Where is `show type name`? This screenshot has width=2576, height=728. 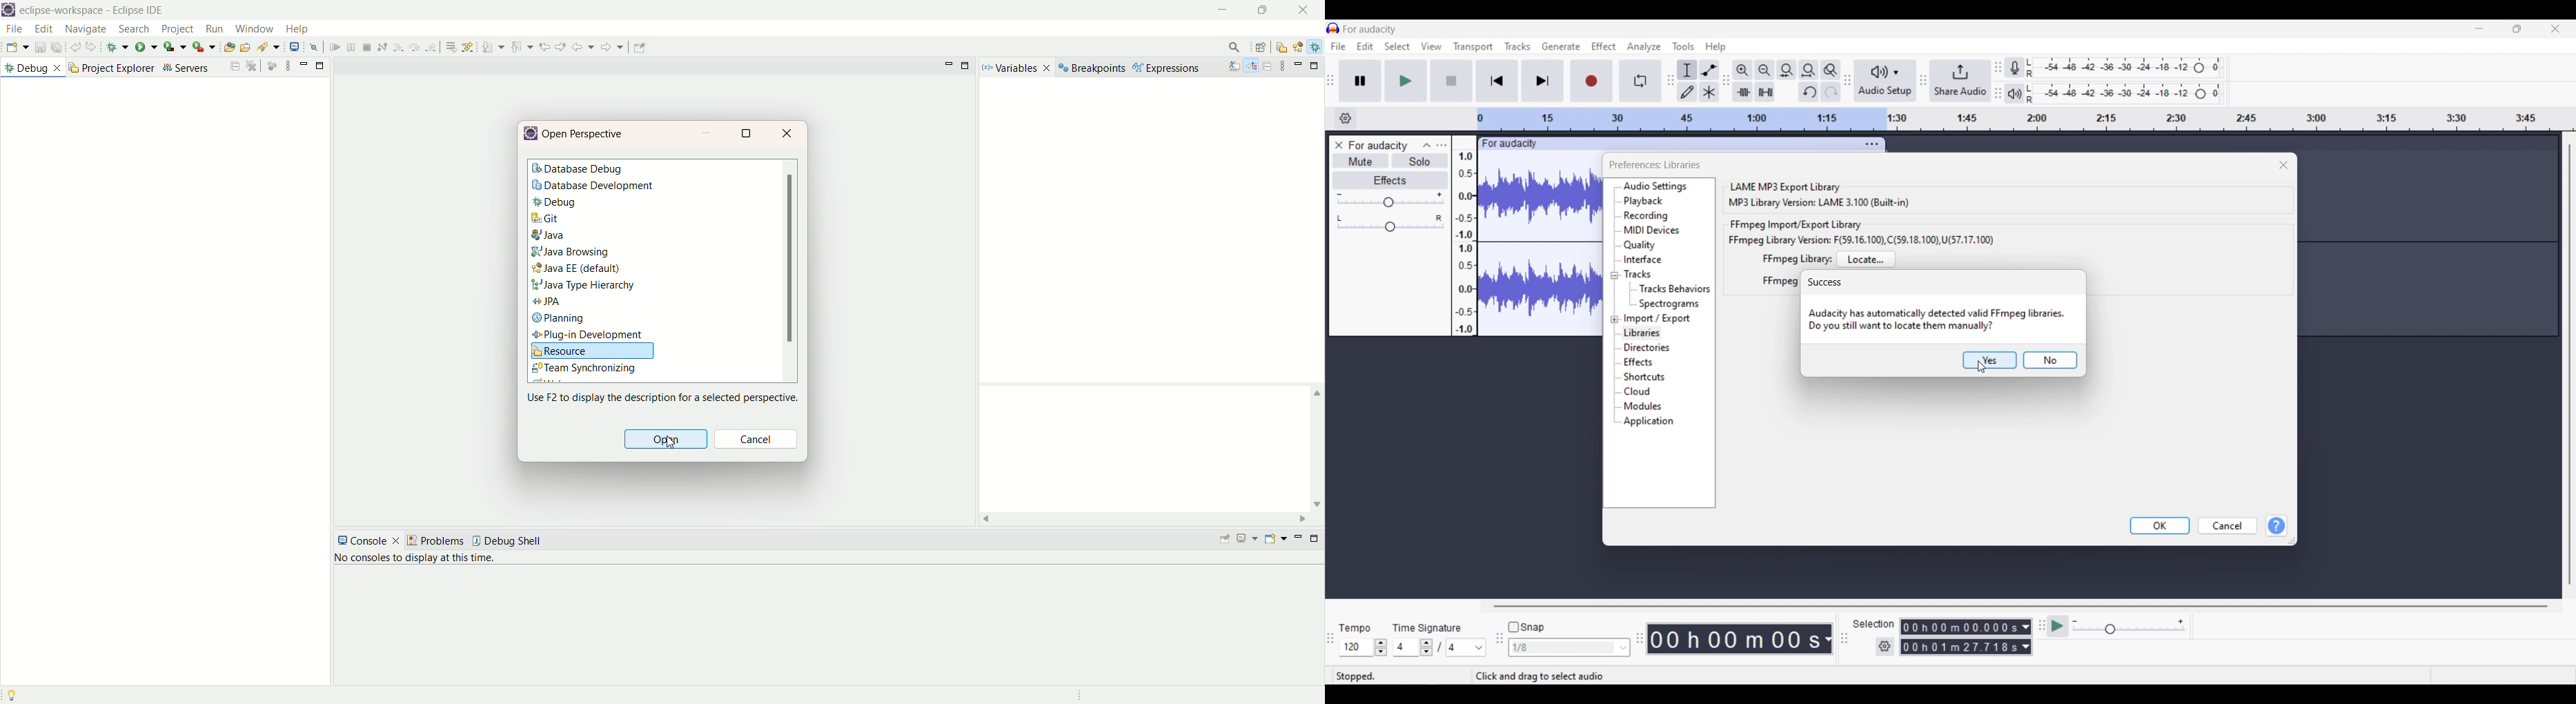 show type name is located at coordinates (1232, 66).